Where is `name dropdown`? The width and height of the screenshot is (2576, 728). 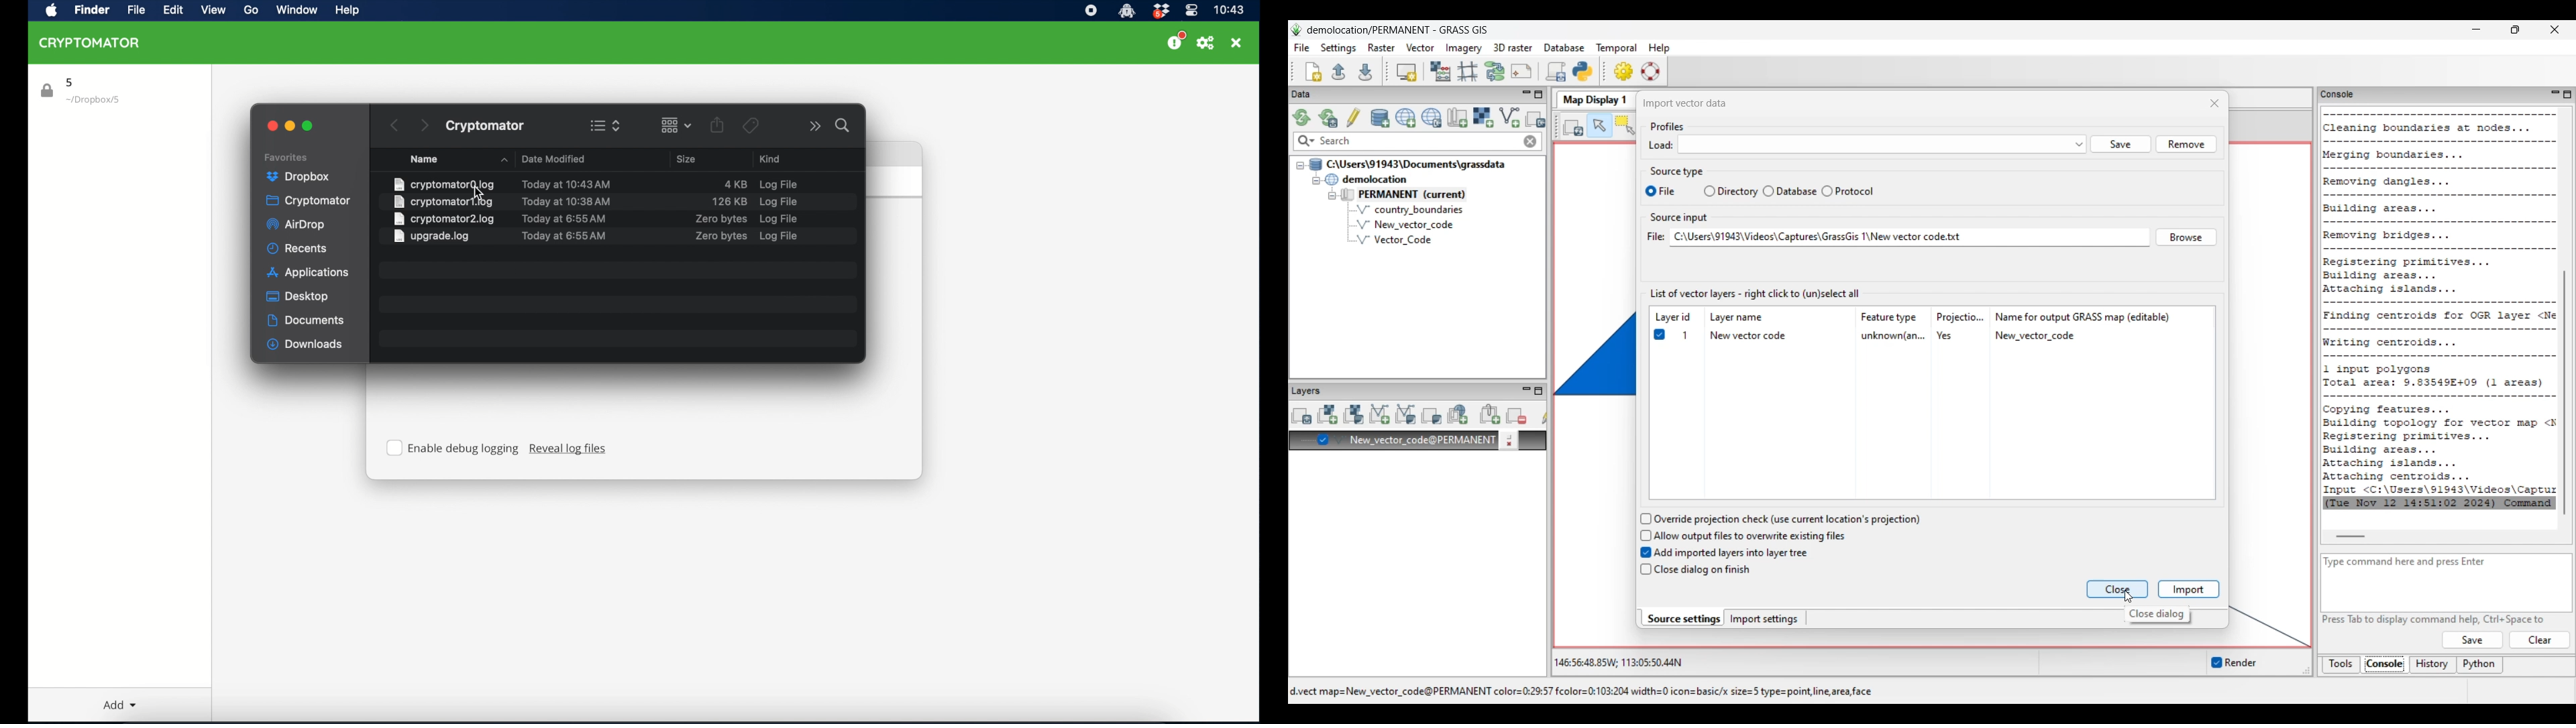
name dropdown is located at coordinates (504, 160).